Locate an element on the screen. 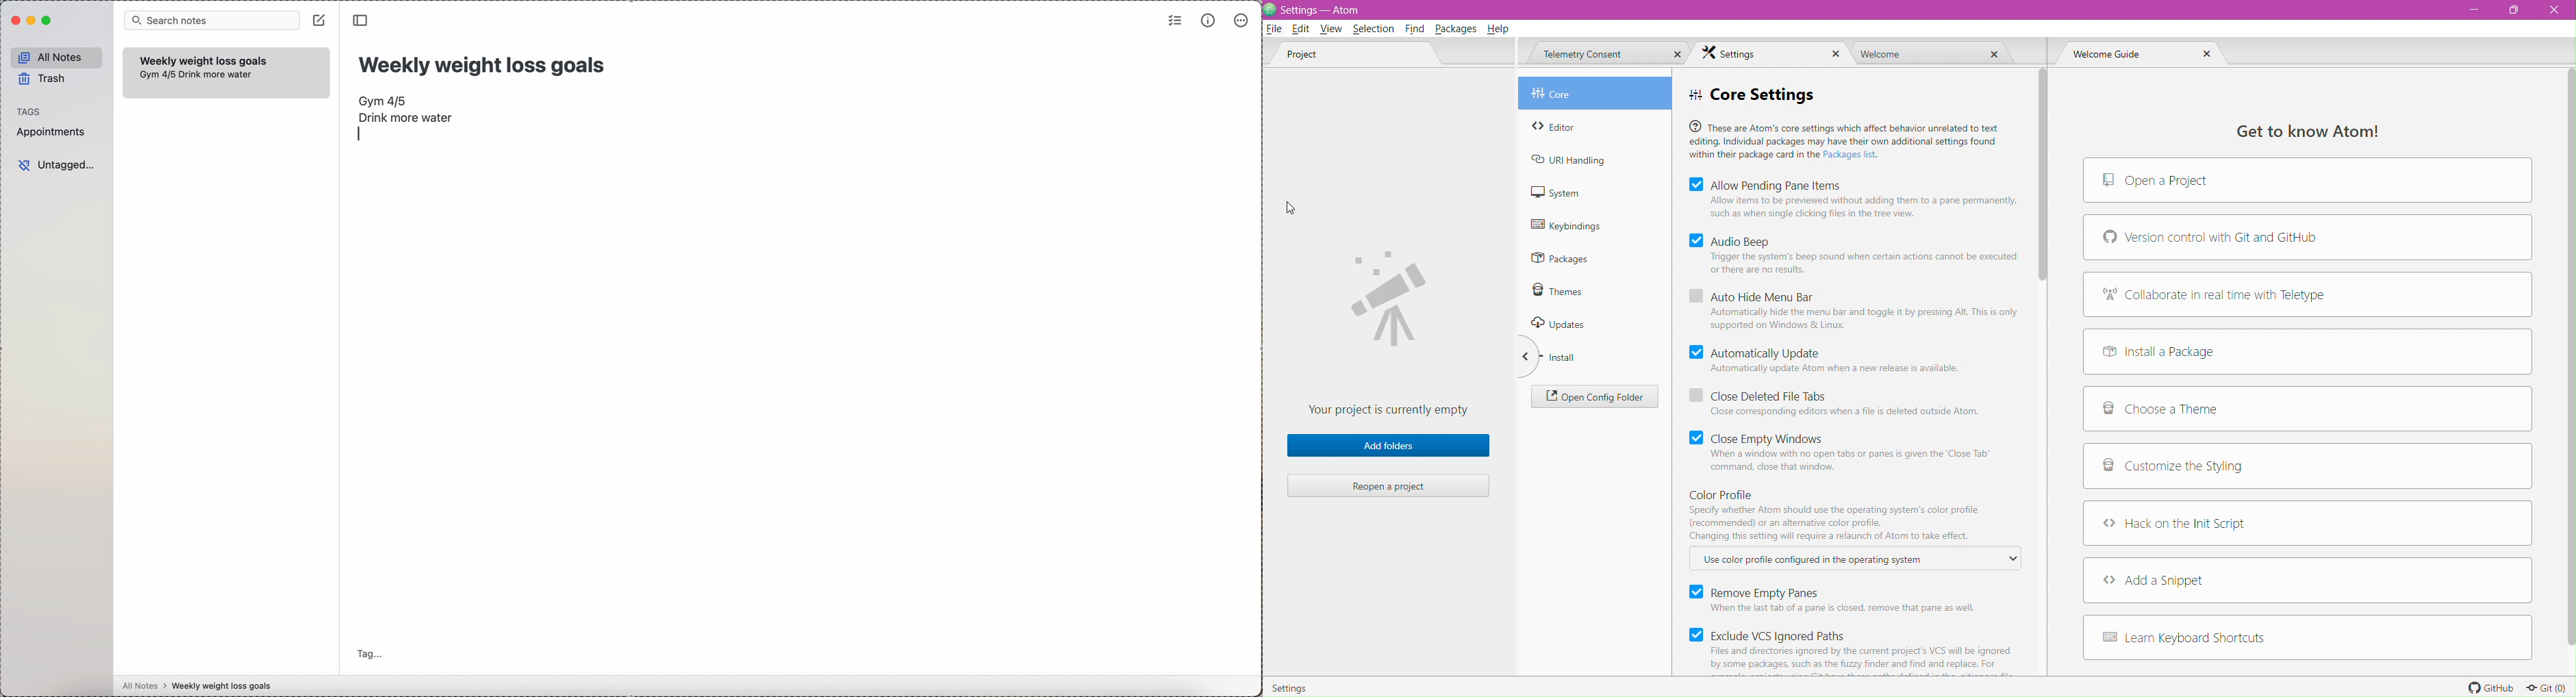 The image size is (2576, 700). all notes is located at coordinates (57, 57).